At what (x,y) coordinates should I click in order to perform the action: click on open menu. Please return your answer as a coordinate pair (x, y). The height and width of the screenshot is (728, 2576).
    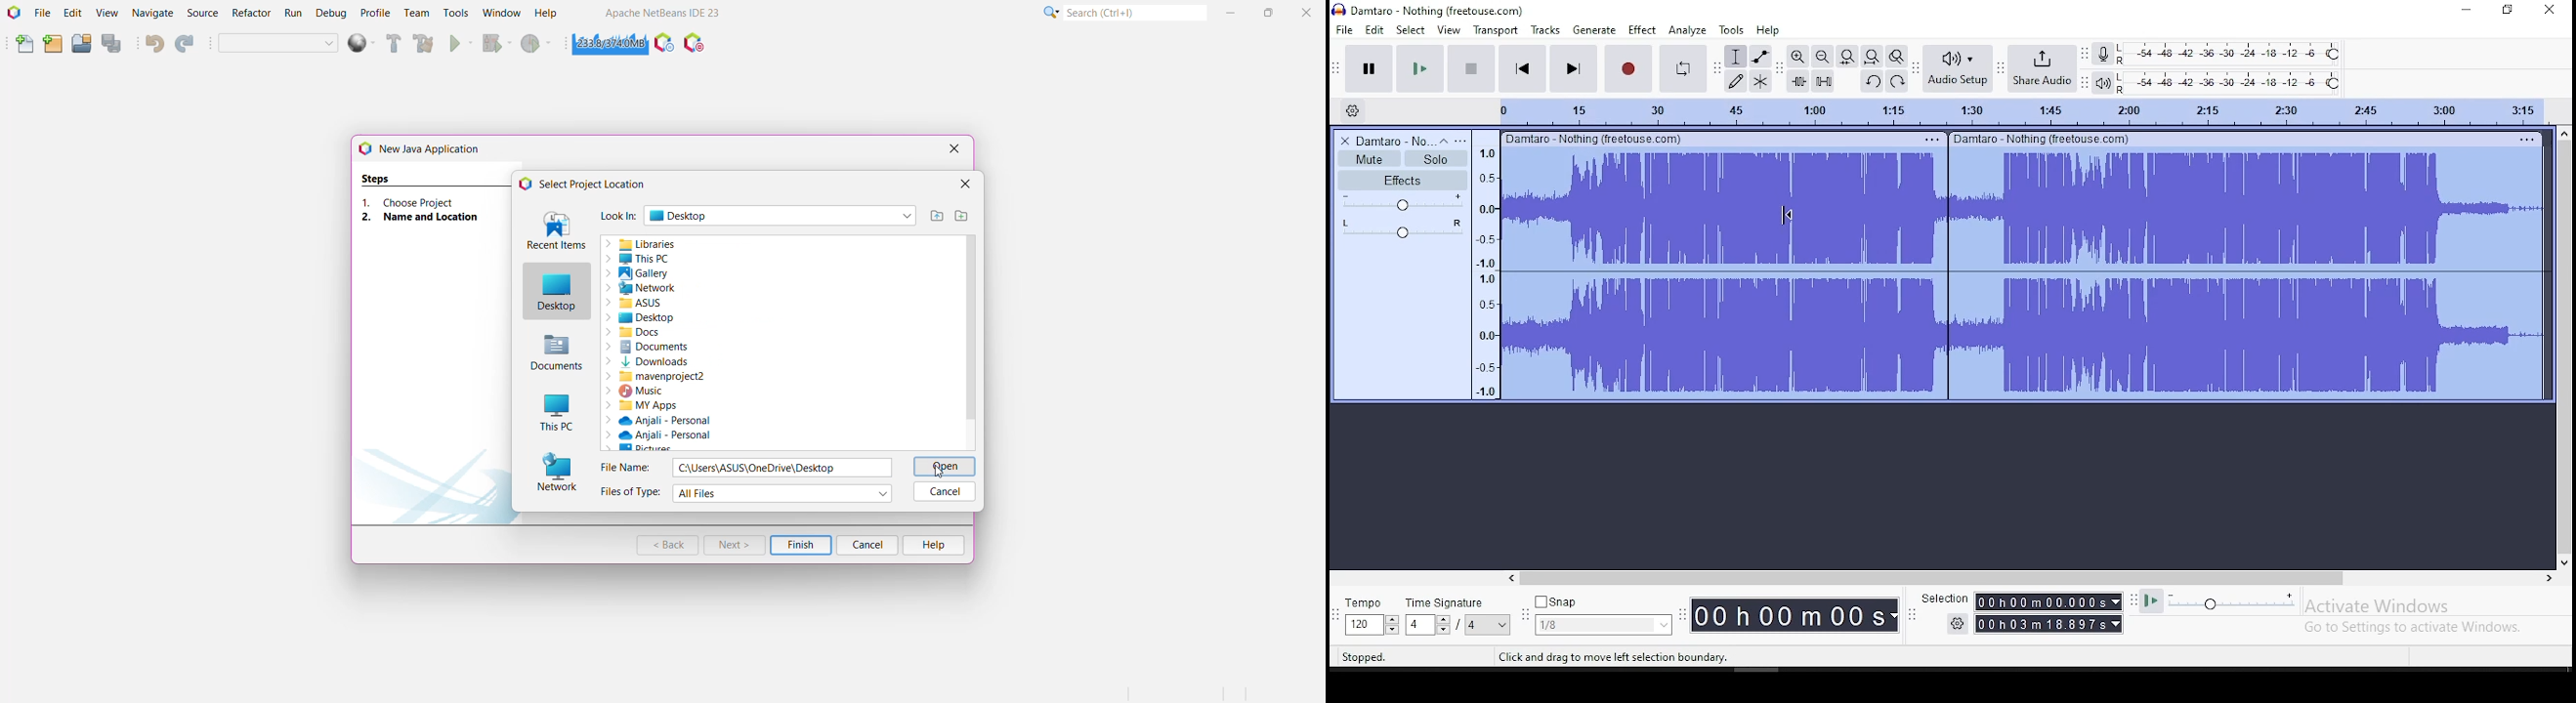
    Looking at the image, I should click on (1461, 140).